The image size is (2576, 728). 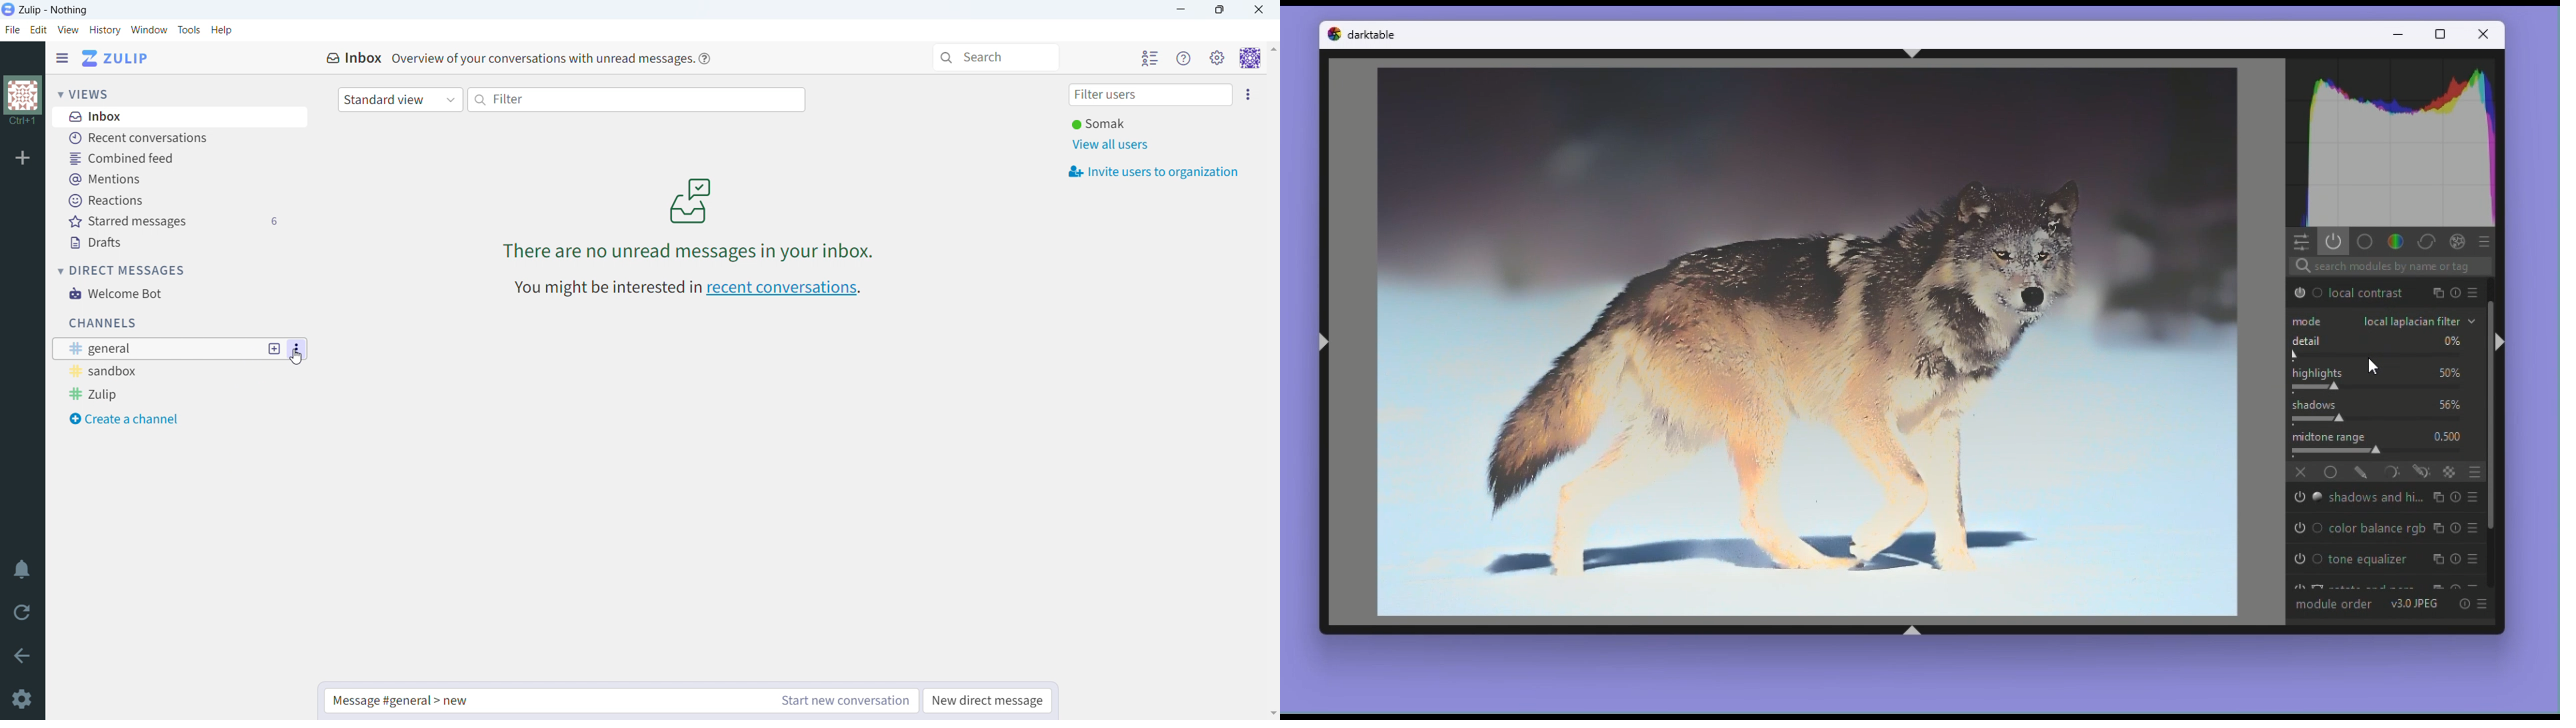 What do you see at coordinates (2387, 443) in the screenshot?
I see `Midtone range` at bounding box center [2387, 443].